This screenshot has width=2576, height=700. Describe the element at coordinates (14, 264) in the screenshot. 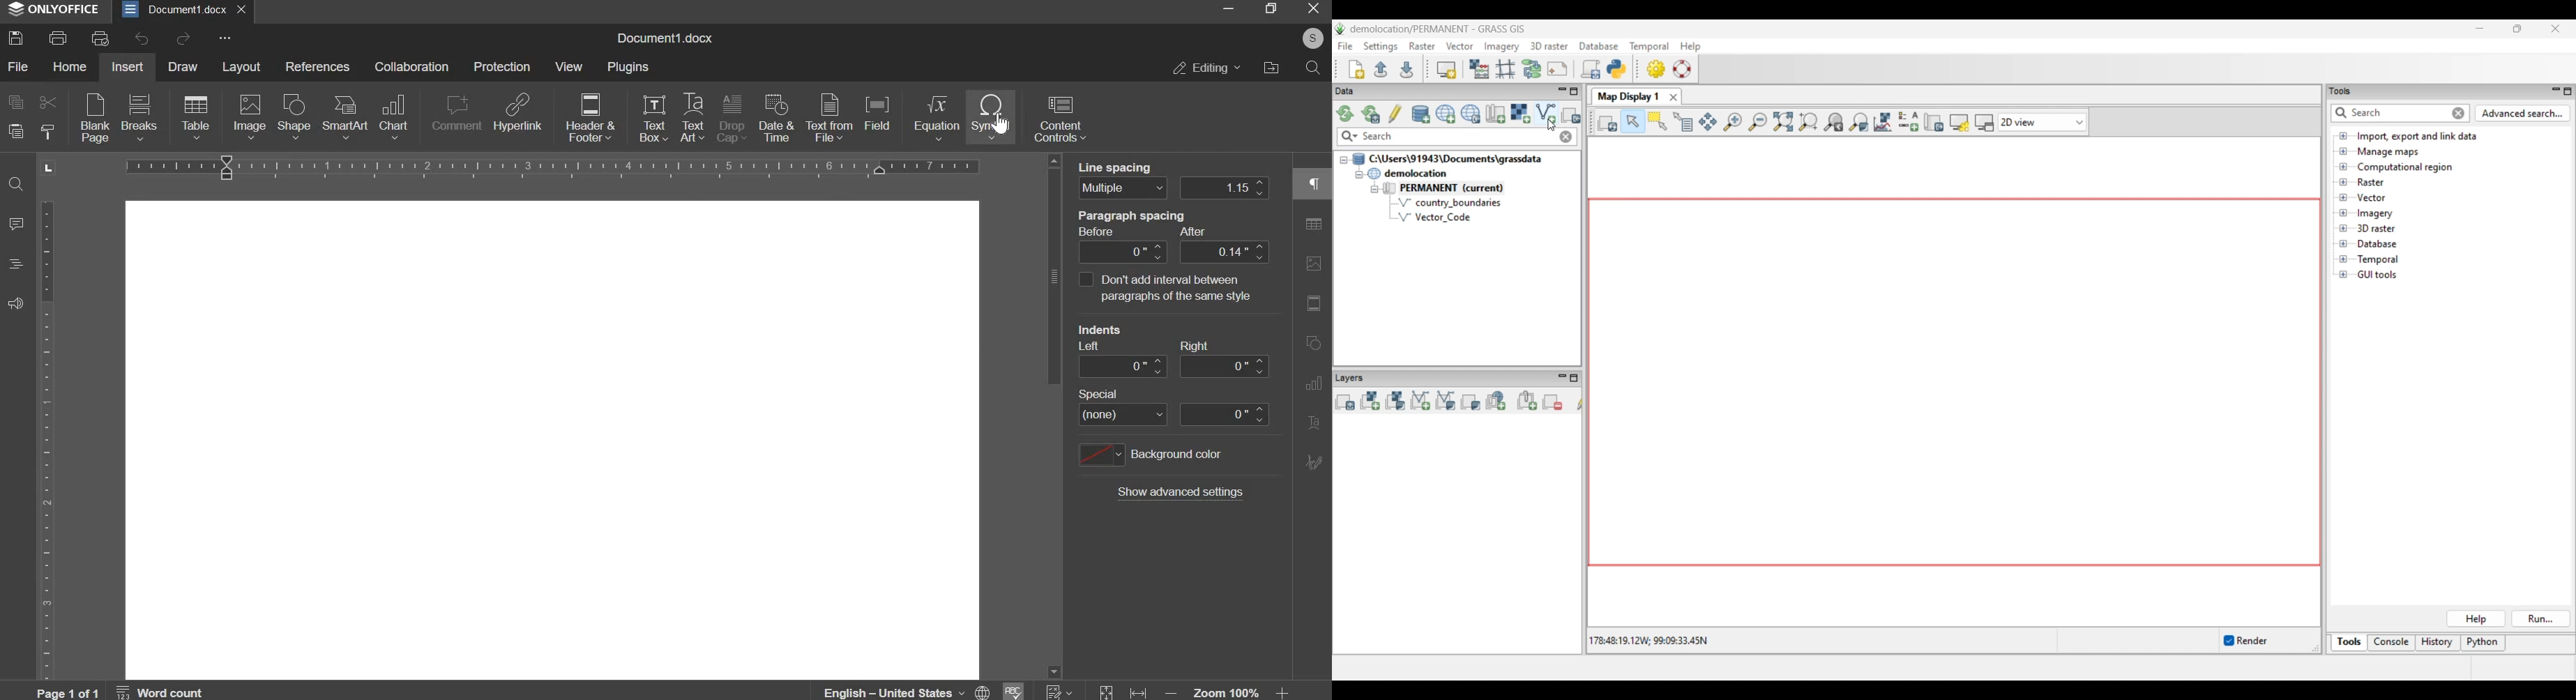

I see `headings` at that location.